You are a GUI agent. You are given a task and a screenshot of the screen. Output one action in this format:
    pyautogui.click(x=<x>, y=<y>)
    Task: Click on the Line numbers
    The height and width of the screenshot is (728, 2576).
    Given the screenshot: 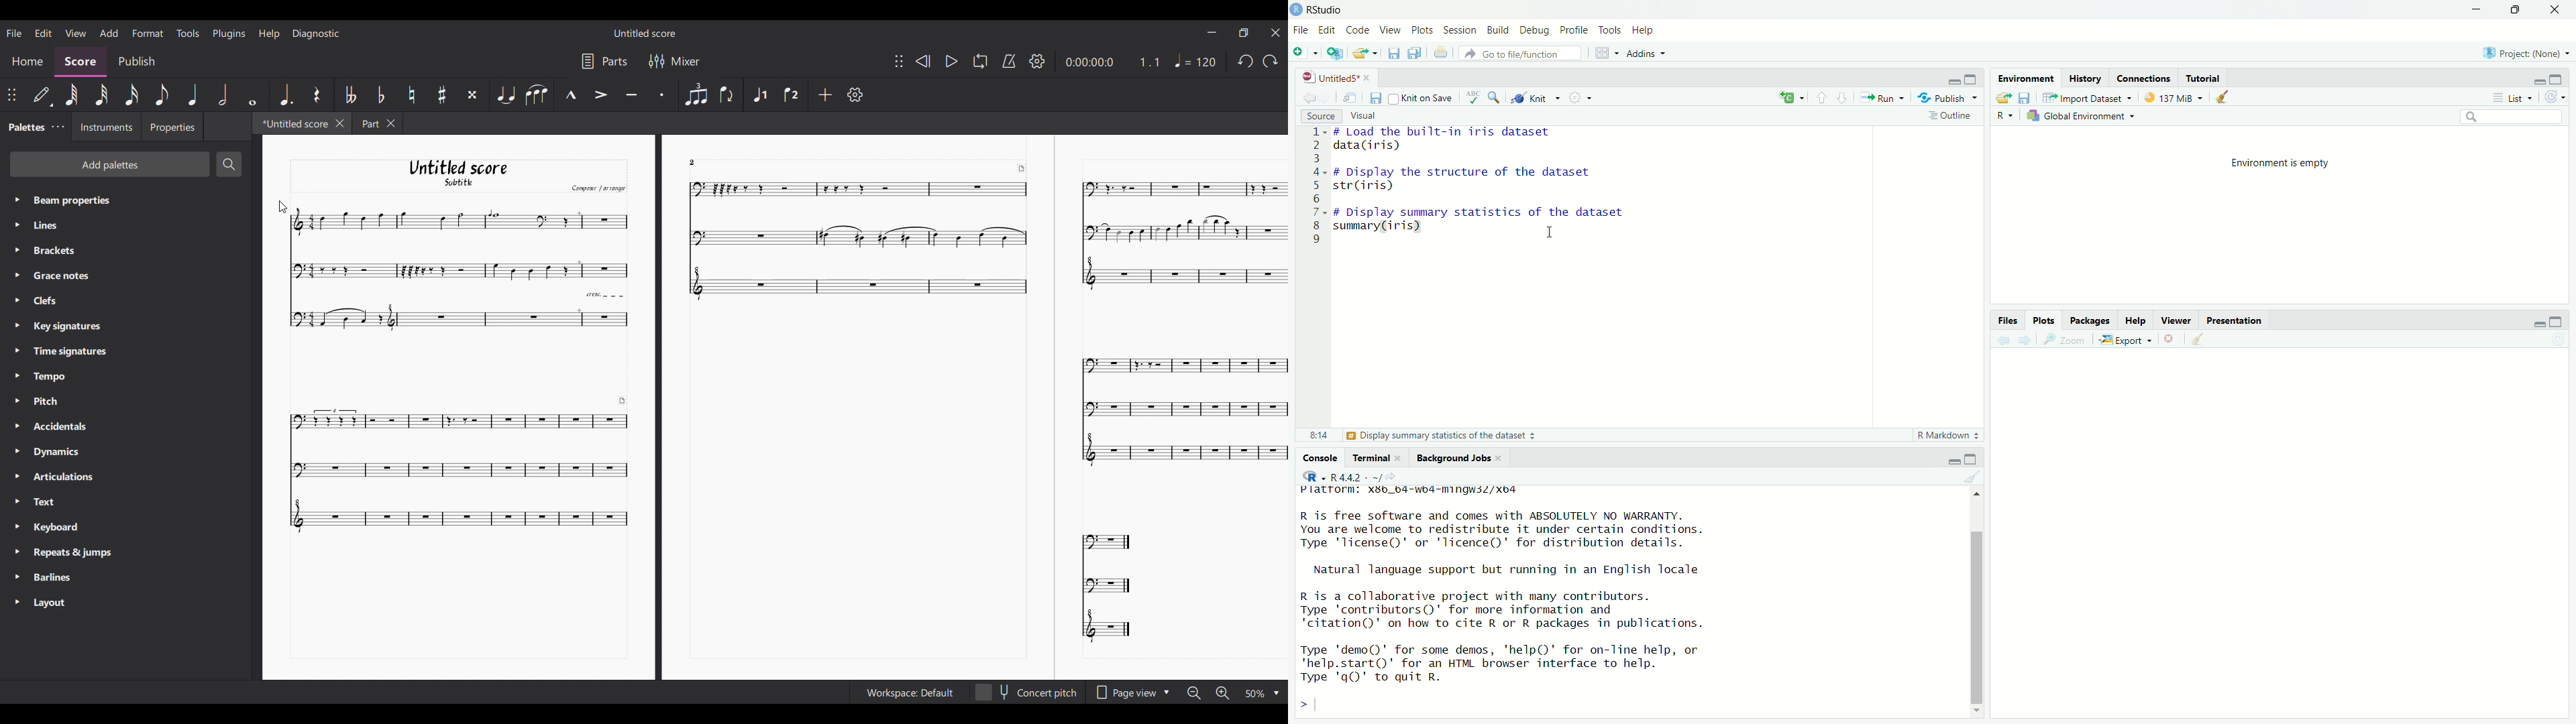 What is the action you would take?
    pyautogui.click(x=1316, y=188)
    